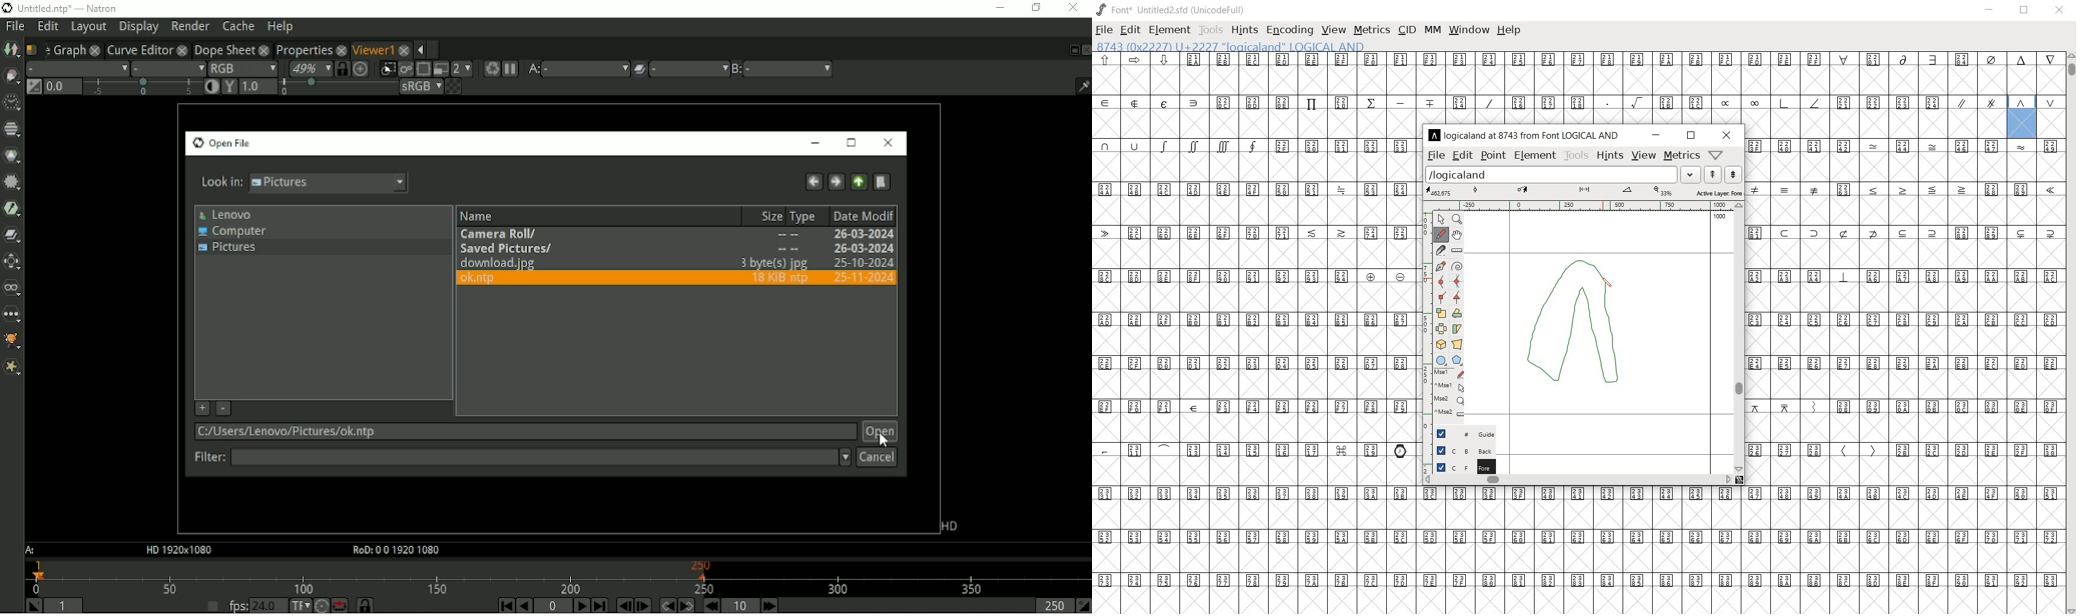 This screenshot has width=2100, height=616. Describe the element at coordinates (1714, 87) in the screenshot. I see `glyph characters` at that location.